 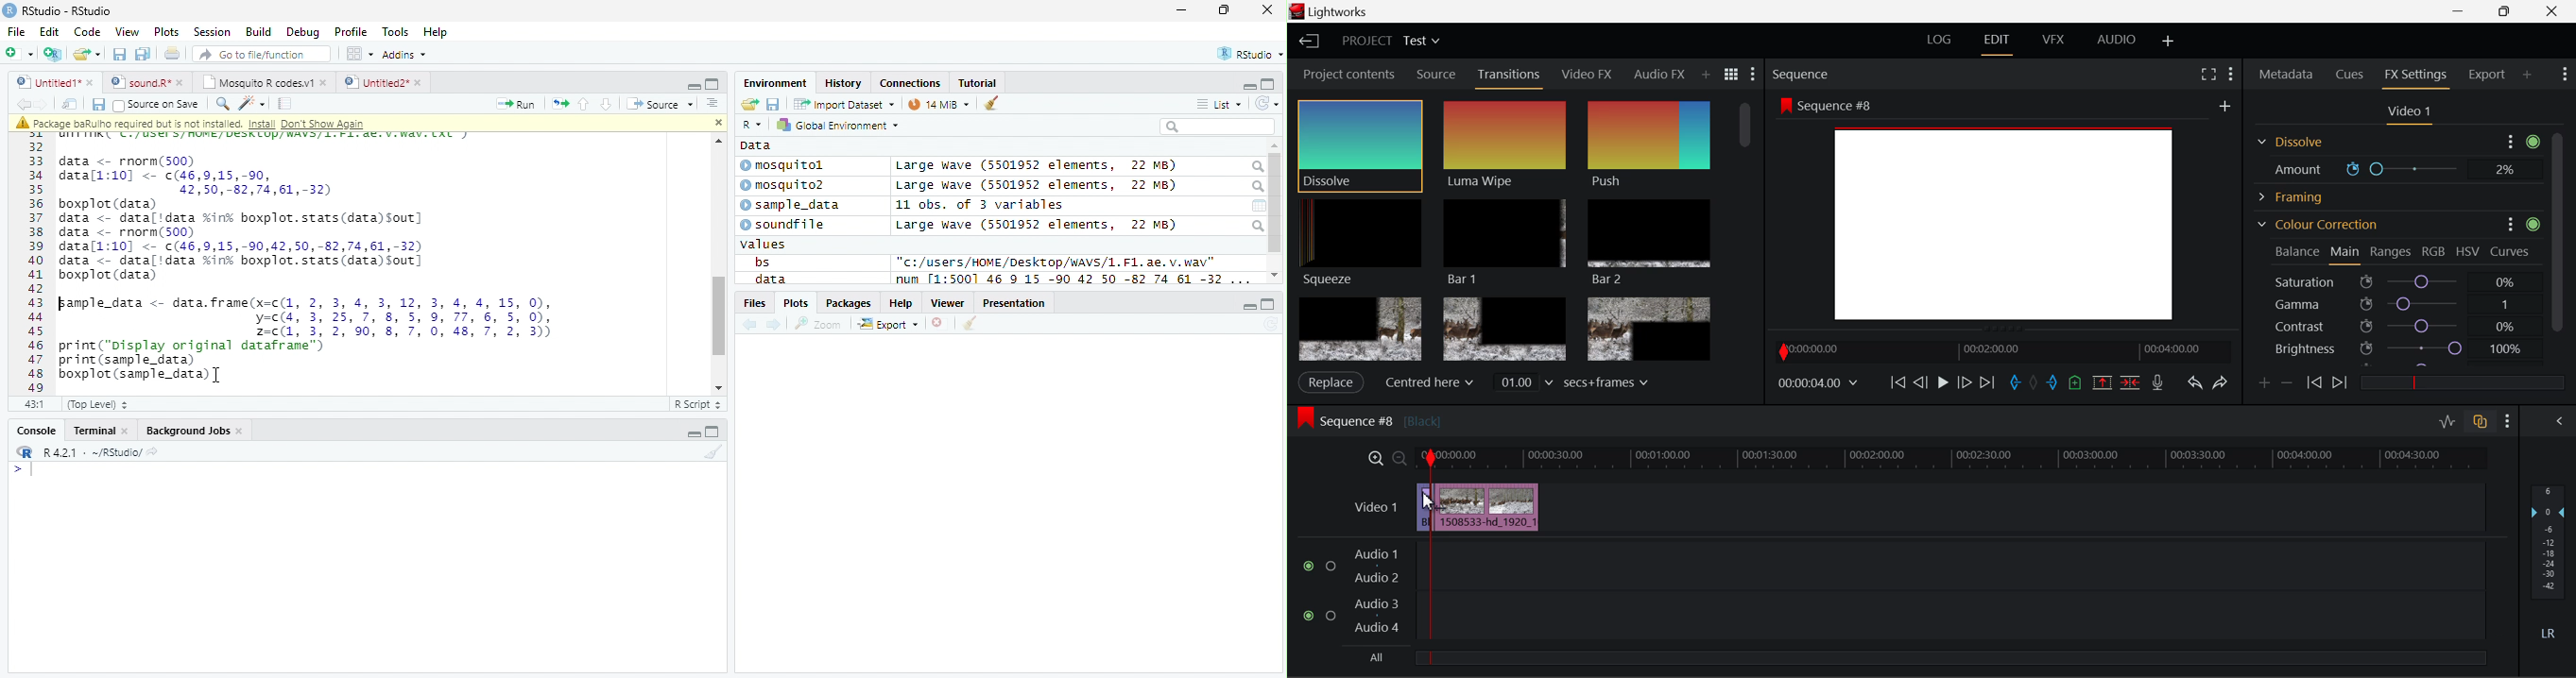 I want to click on Folder, so click(x=749, y=104).